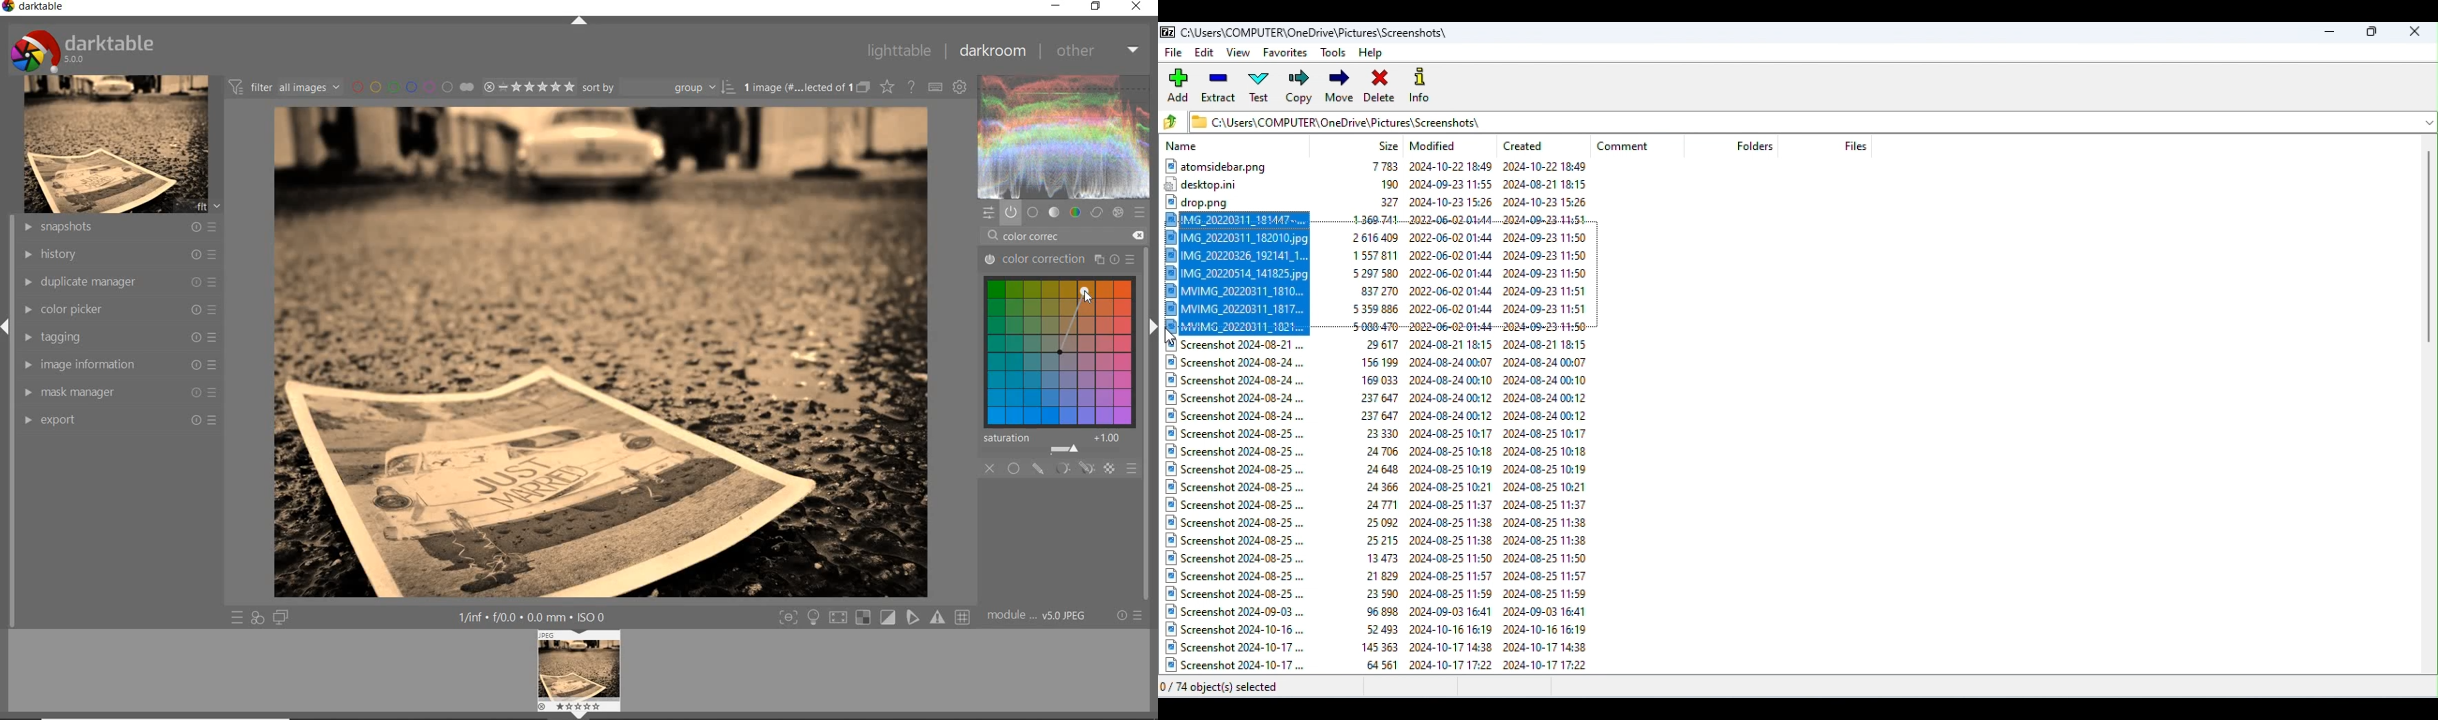  Describe the element at coordinates (257, 617) in the screenshot. I see `quick access for applying any of style` at that location.